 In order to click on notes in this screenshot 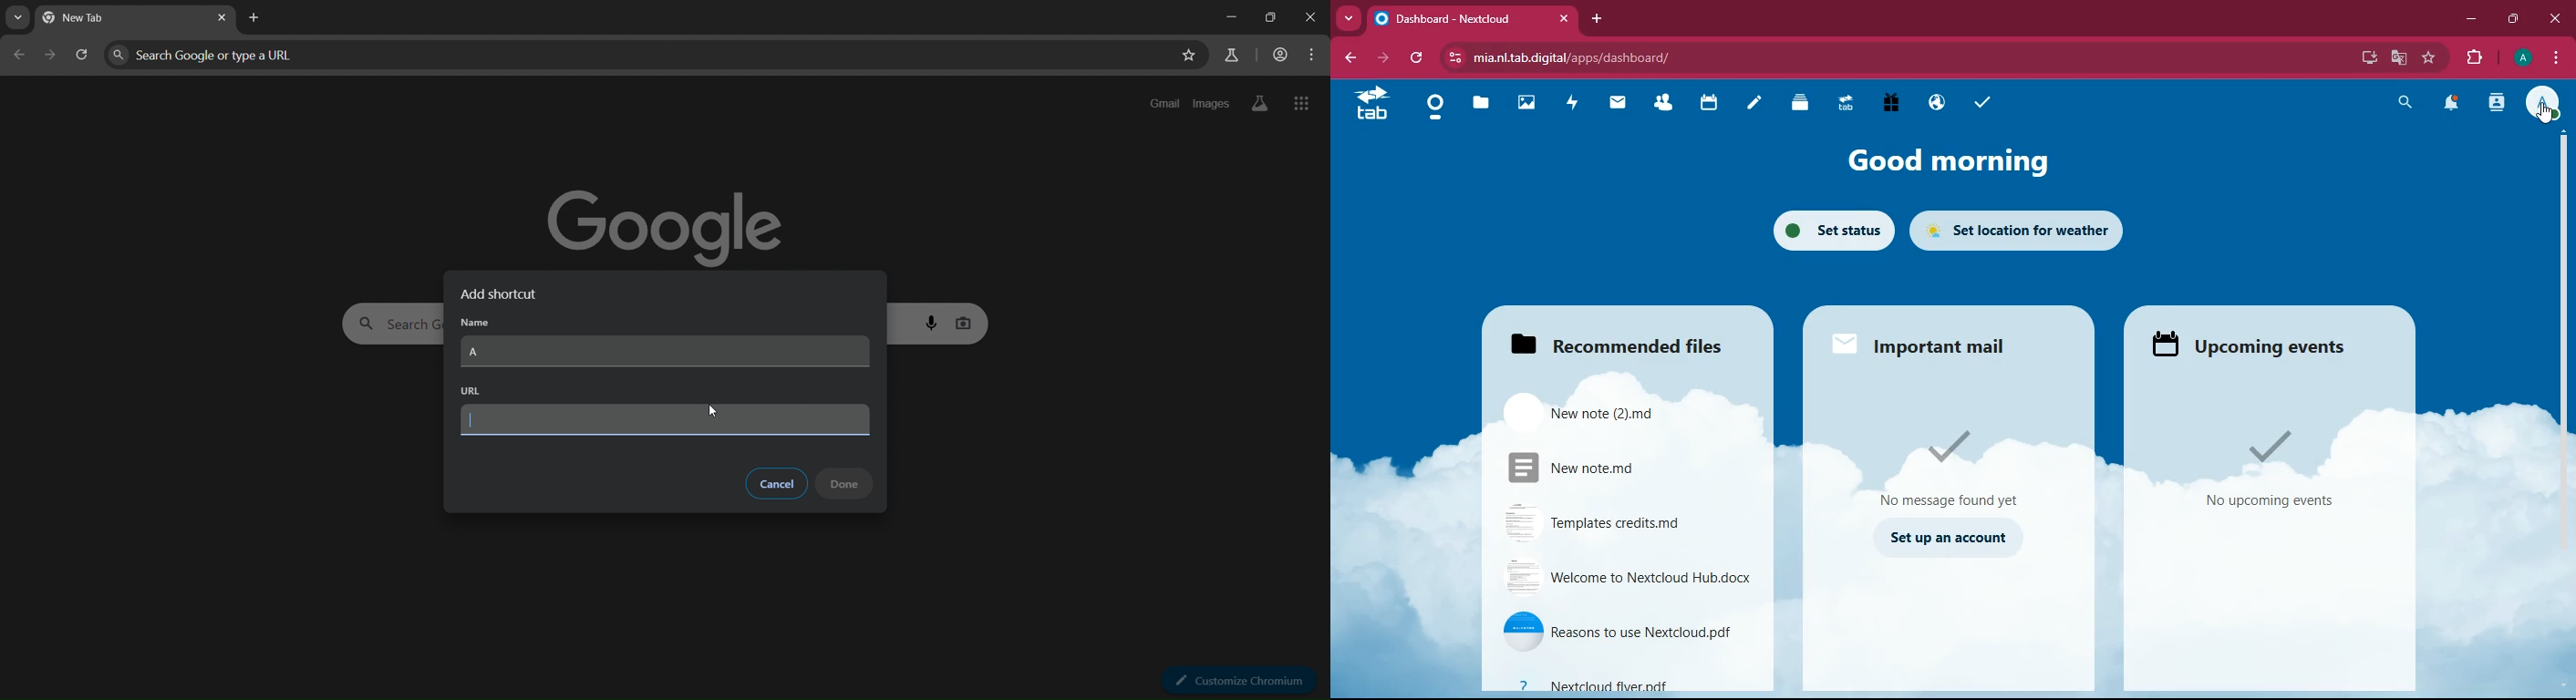, I will do `click(1750, 105)`.